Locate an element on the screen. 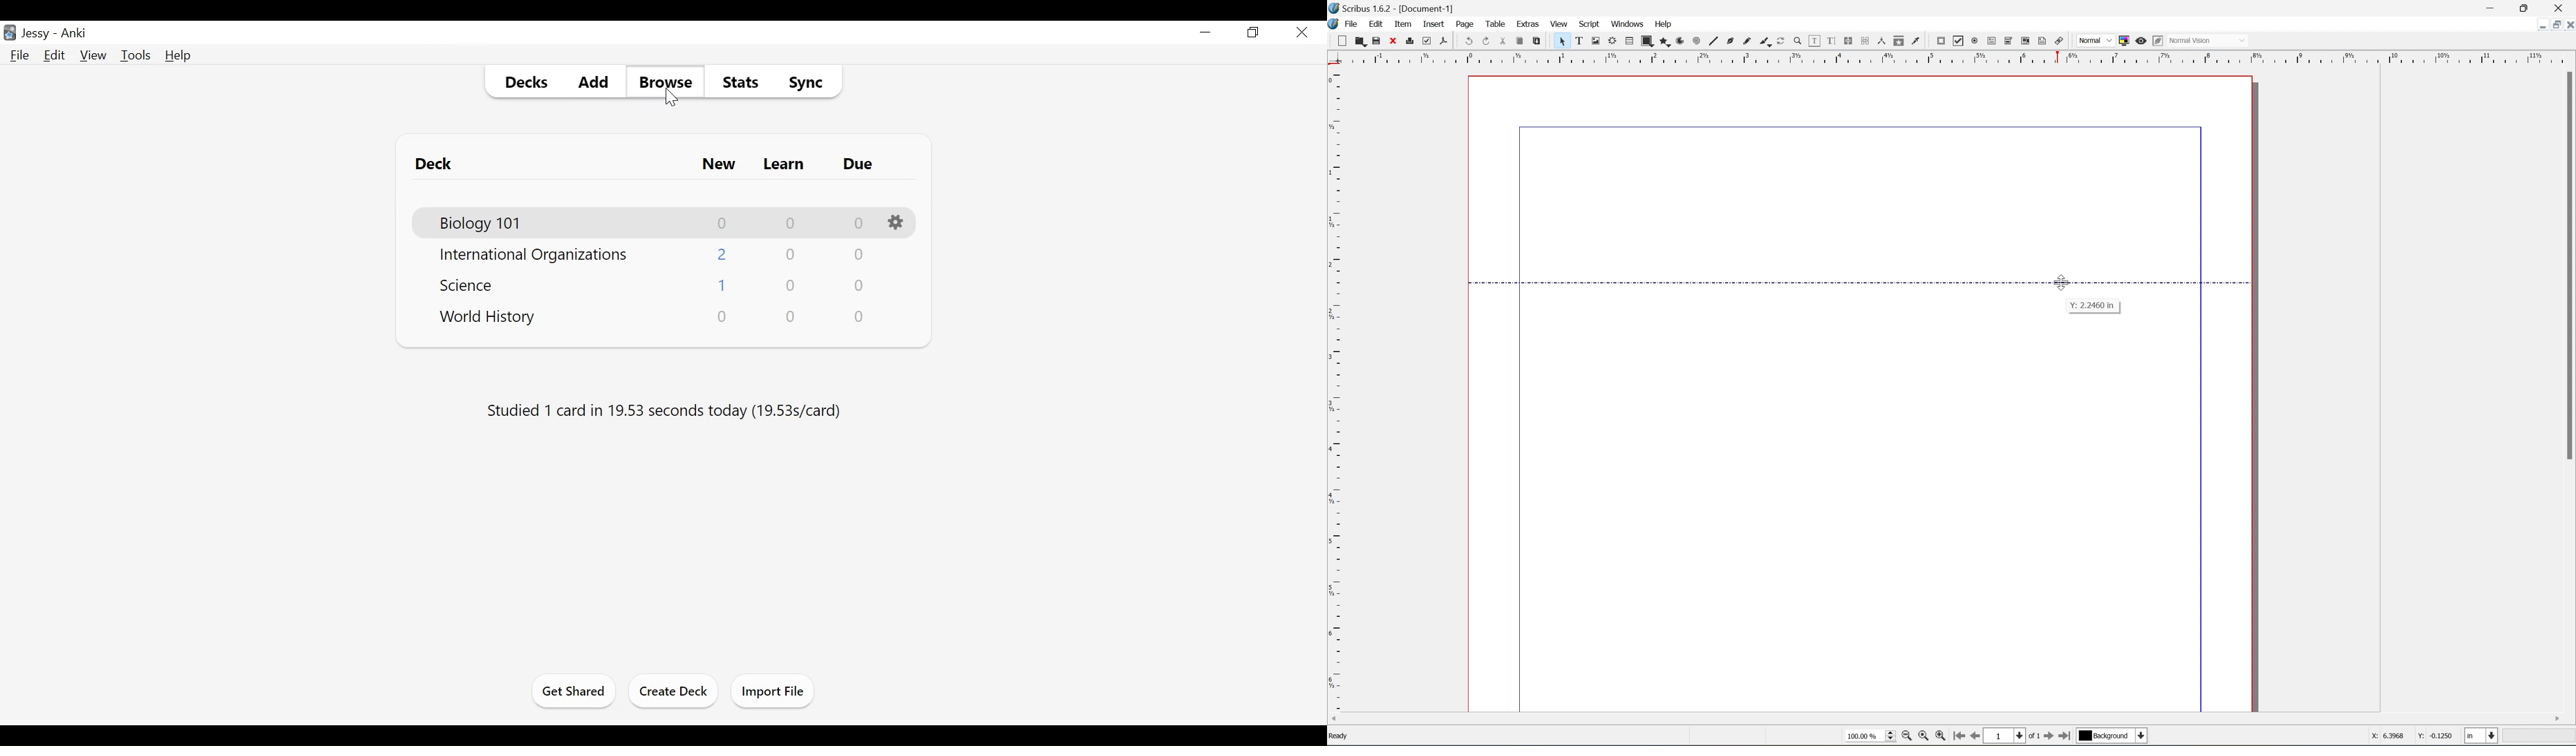  Due Card is located at coordinates (861, 164).